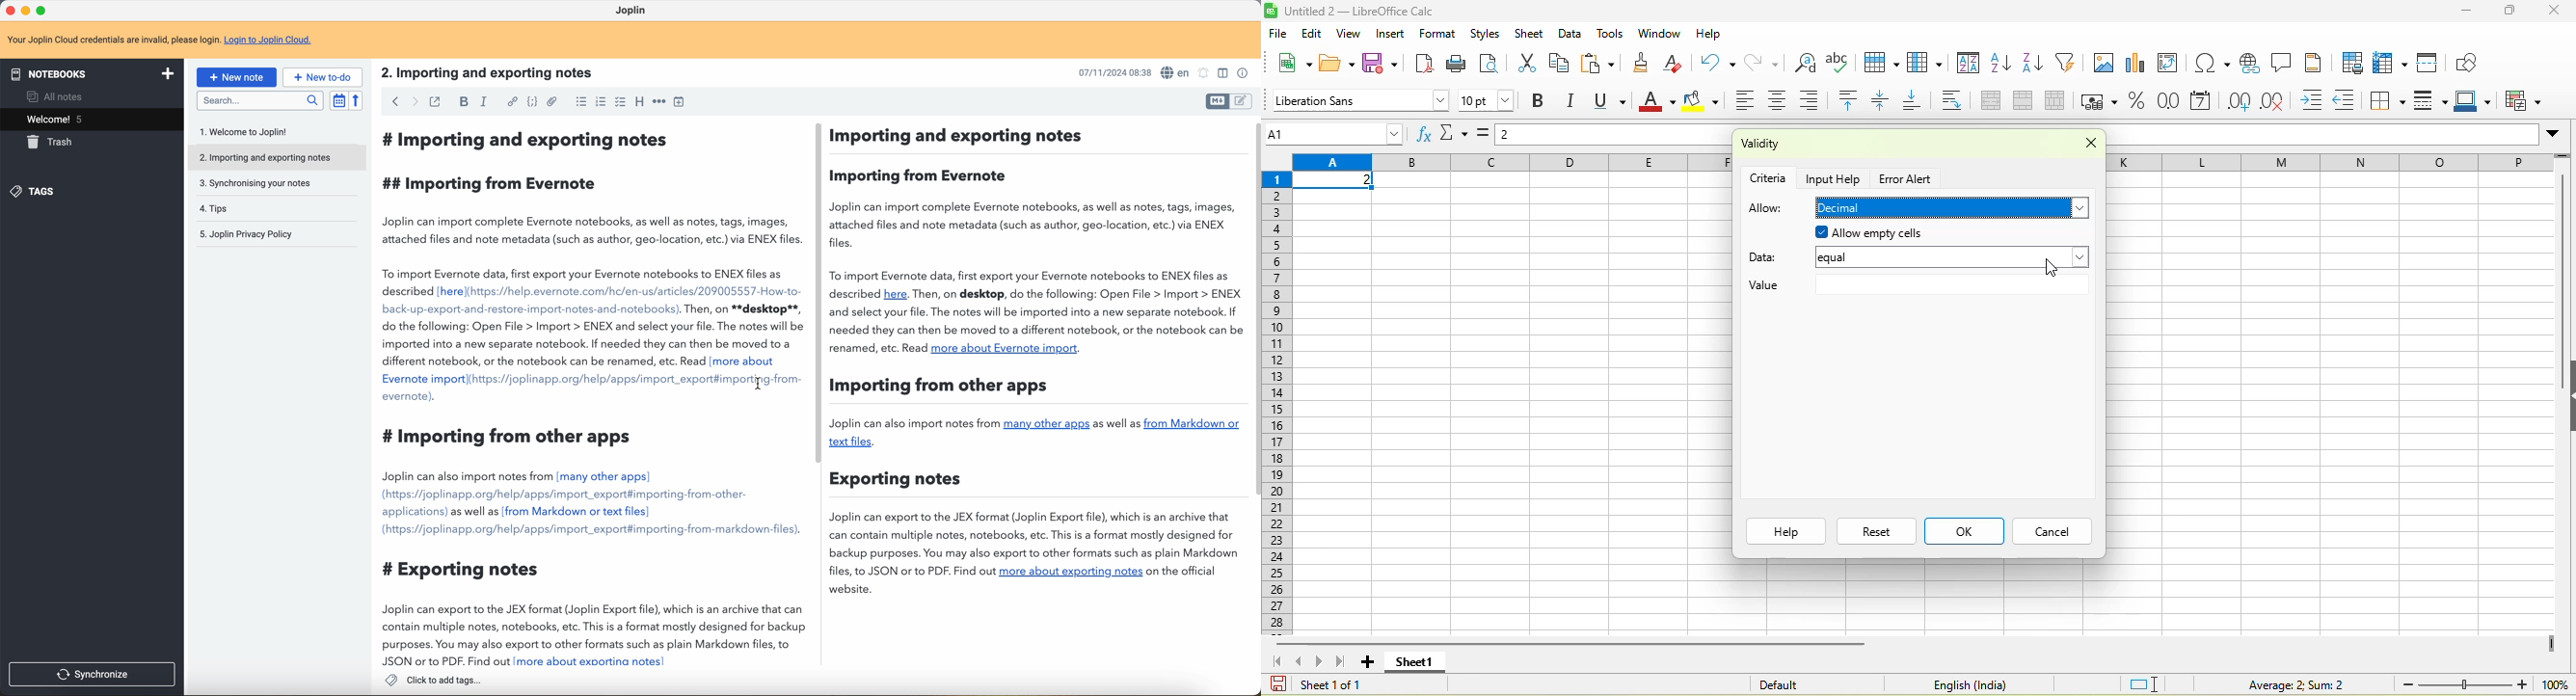 Image resolution: width=2576 pixels, height=700 pixels. Describe the element at coordinates (579, 103) in the screenshot. I see `bulleted list` at that location.